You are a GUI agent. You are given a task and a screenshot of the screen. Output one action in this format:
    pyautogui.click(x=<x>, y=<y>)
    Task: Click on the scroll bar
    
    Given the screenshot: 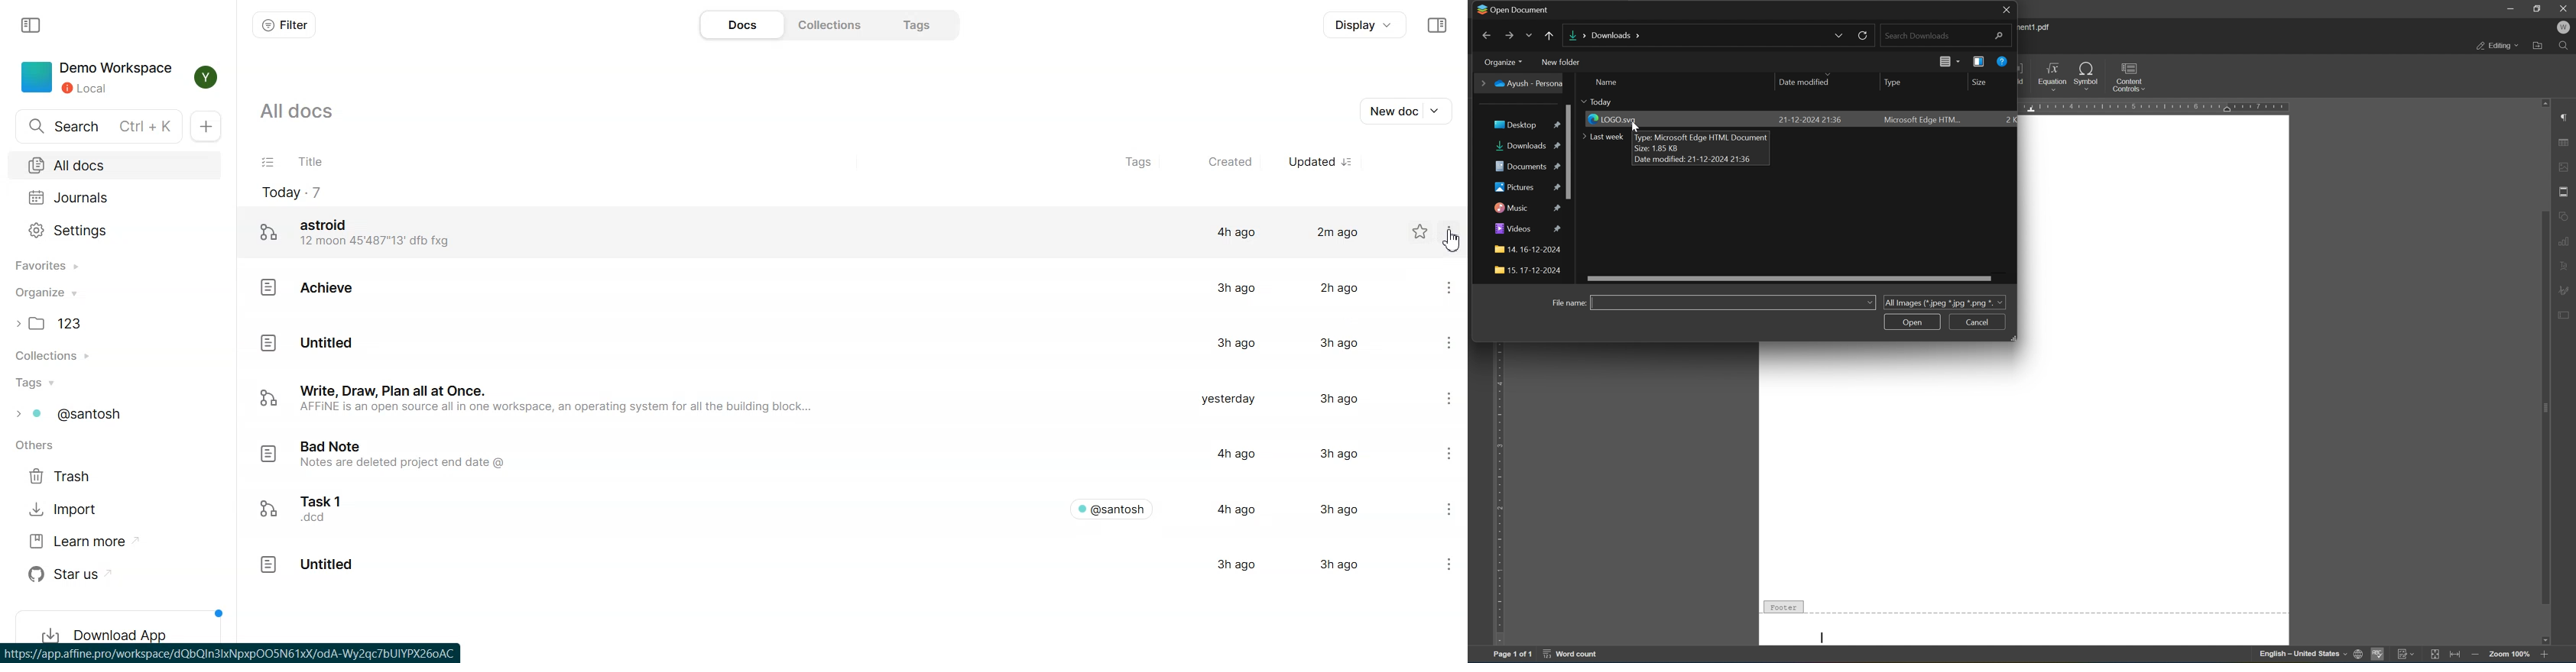 What is the action you would take?
    pyautogui.click(x=1571, y=154)
    